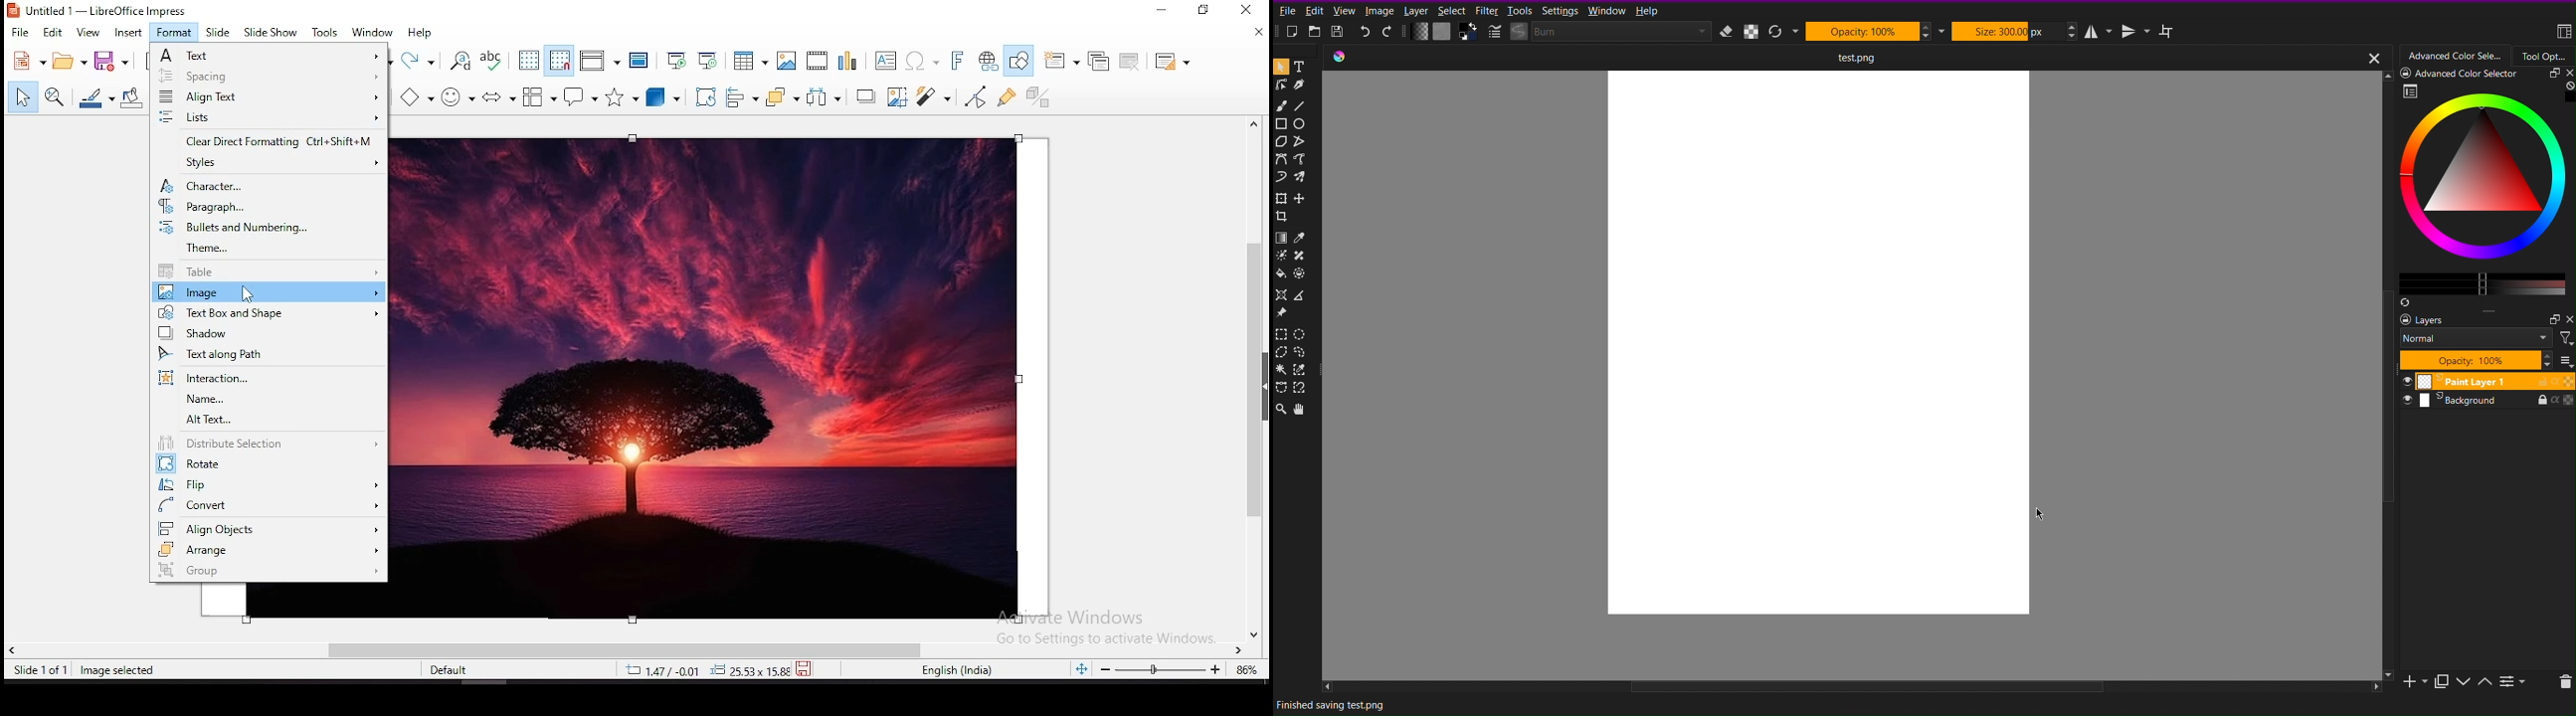 This screenshot has height=728, width=2576. Describe the element at coordinates (128, 33) in the screenshot. I see `insert` at that location.